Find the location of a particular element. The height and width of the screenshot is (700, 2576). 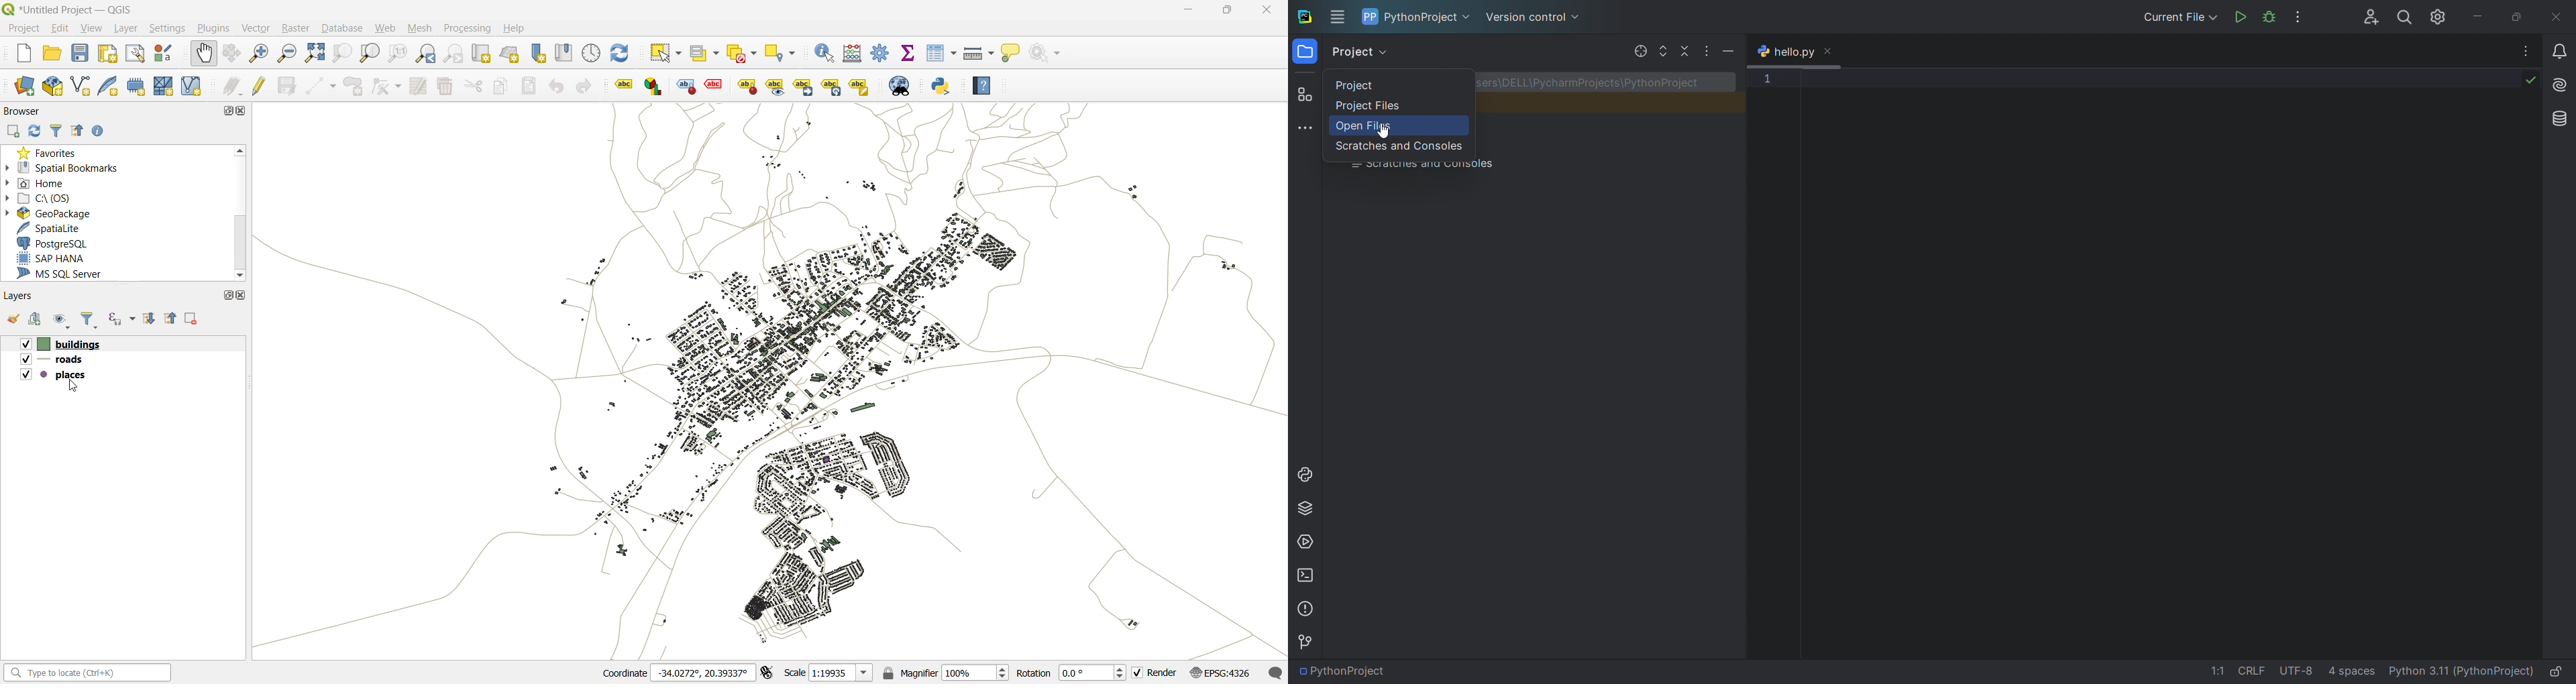

refresh is located at coordinates (35, 131).